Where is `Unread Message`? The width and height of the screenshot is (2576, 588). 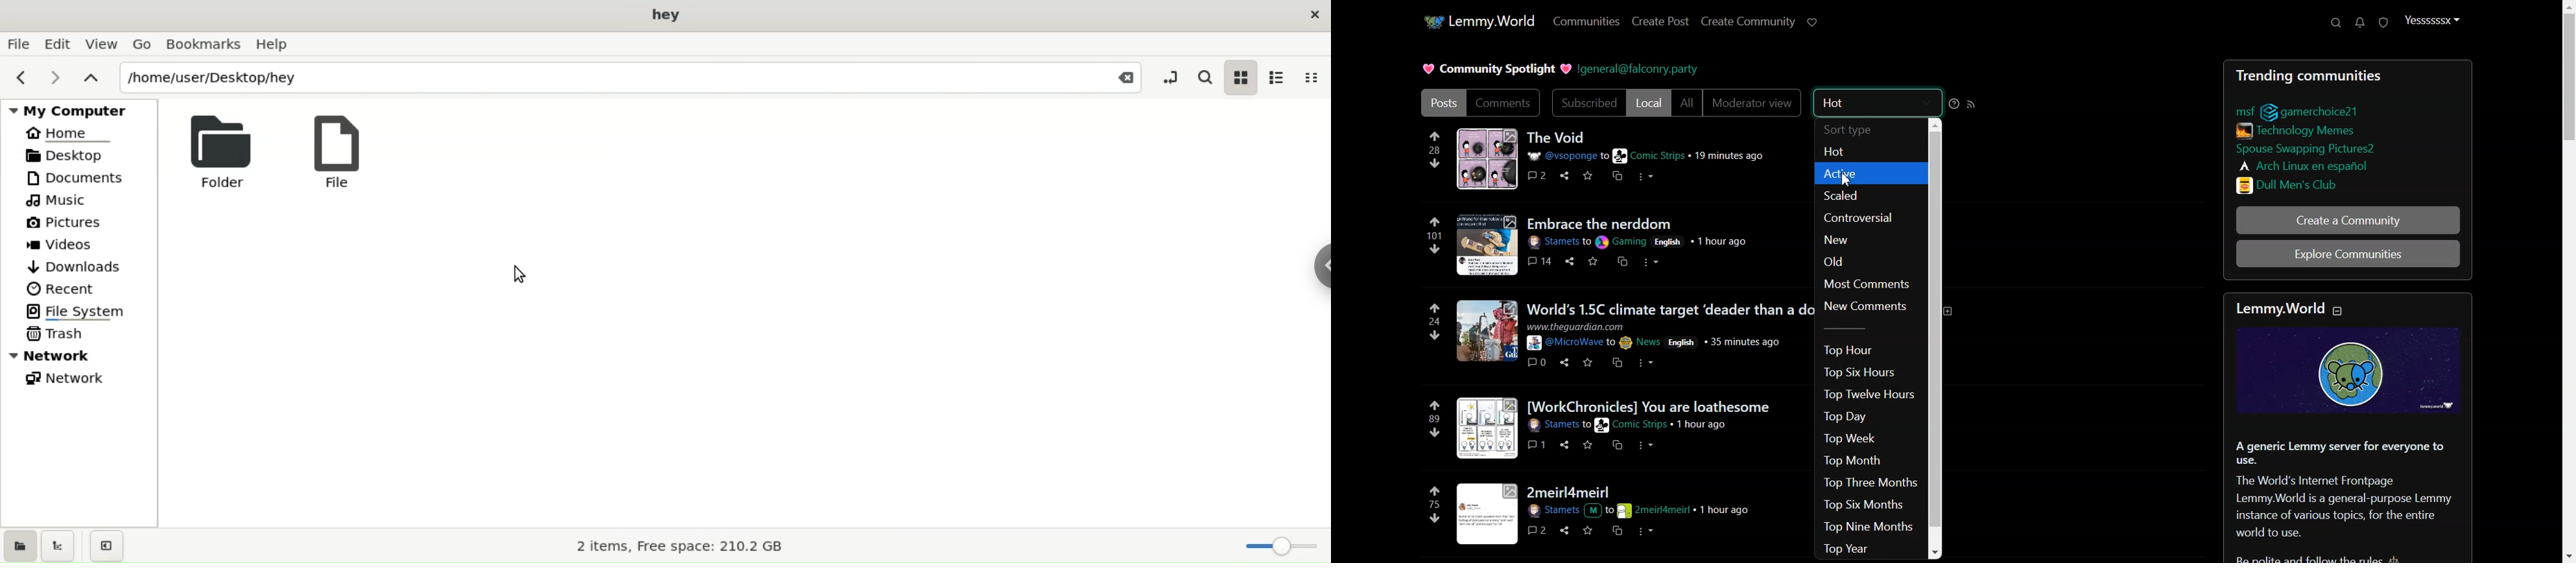 Unread Message is located at coordinates (2361, 23).